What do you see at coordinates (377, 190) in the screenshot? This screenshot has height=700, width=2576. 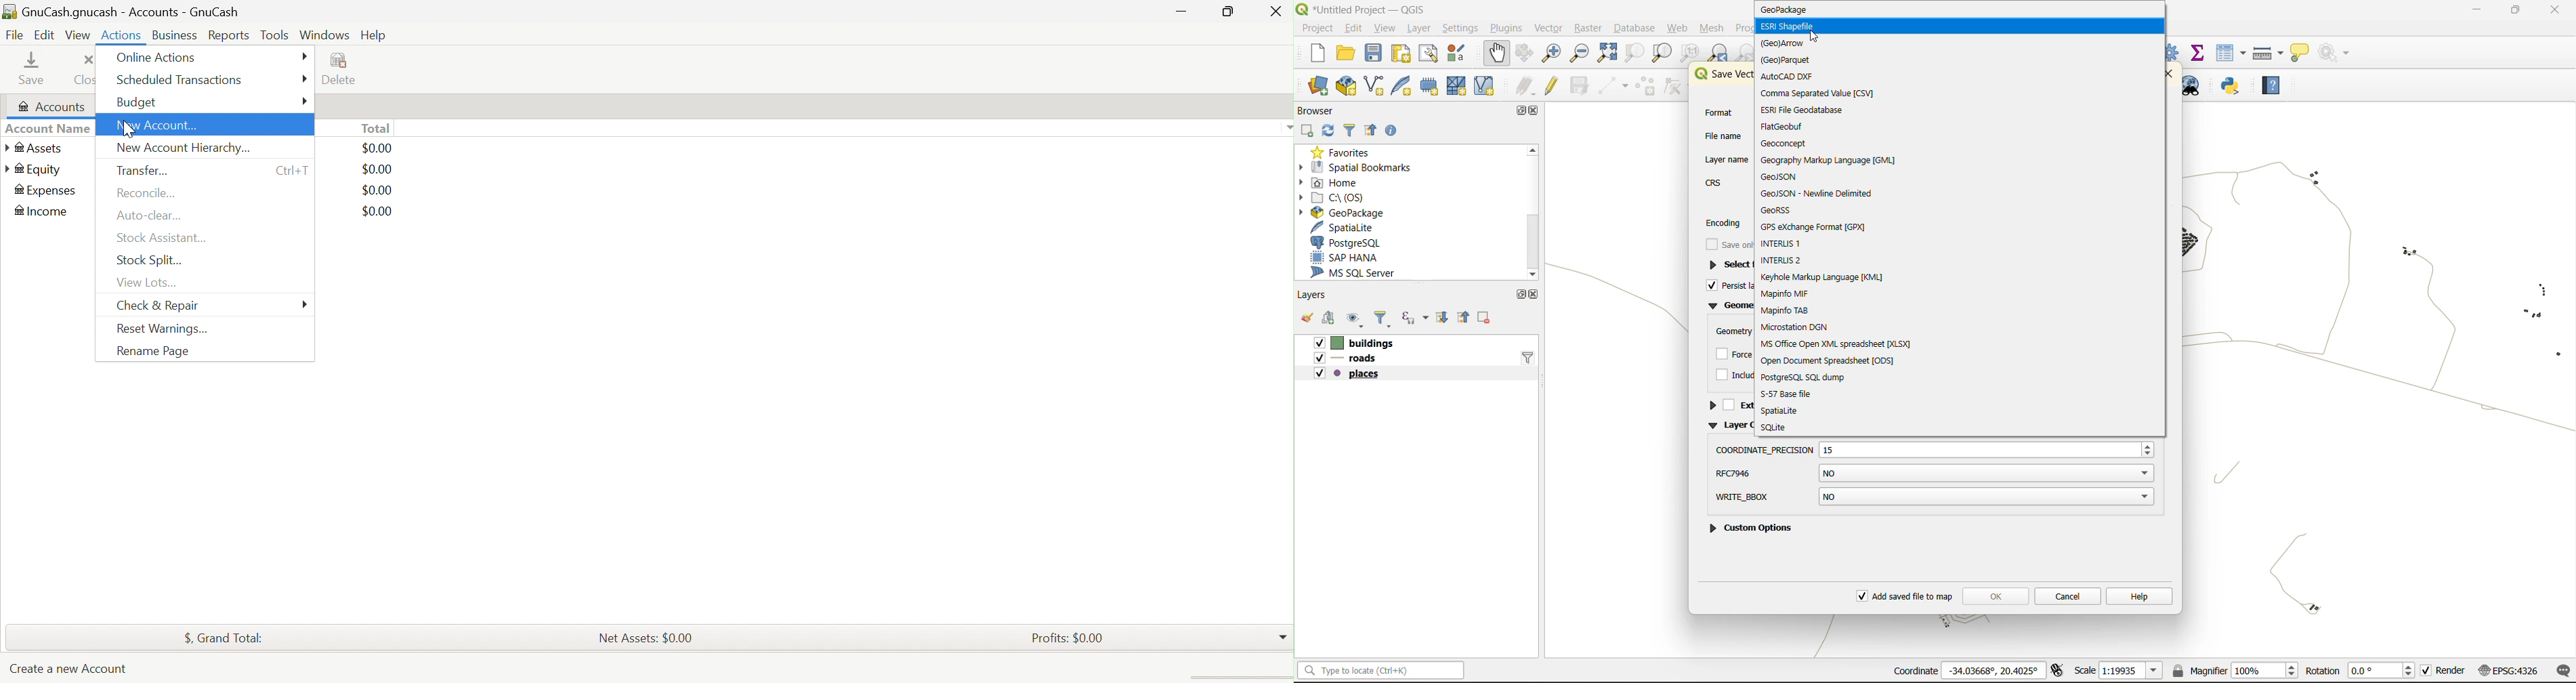 I see `$0.00` at bounding box center [377, 190].